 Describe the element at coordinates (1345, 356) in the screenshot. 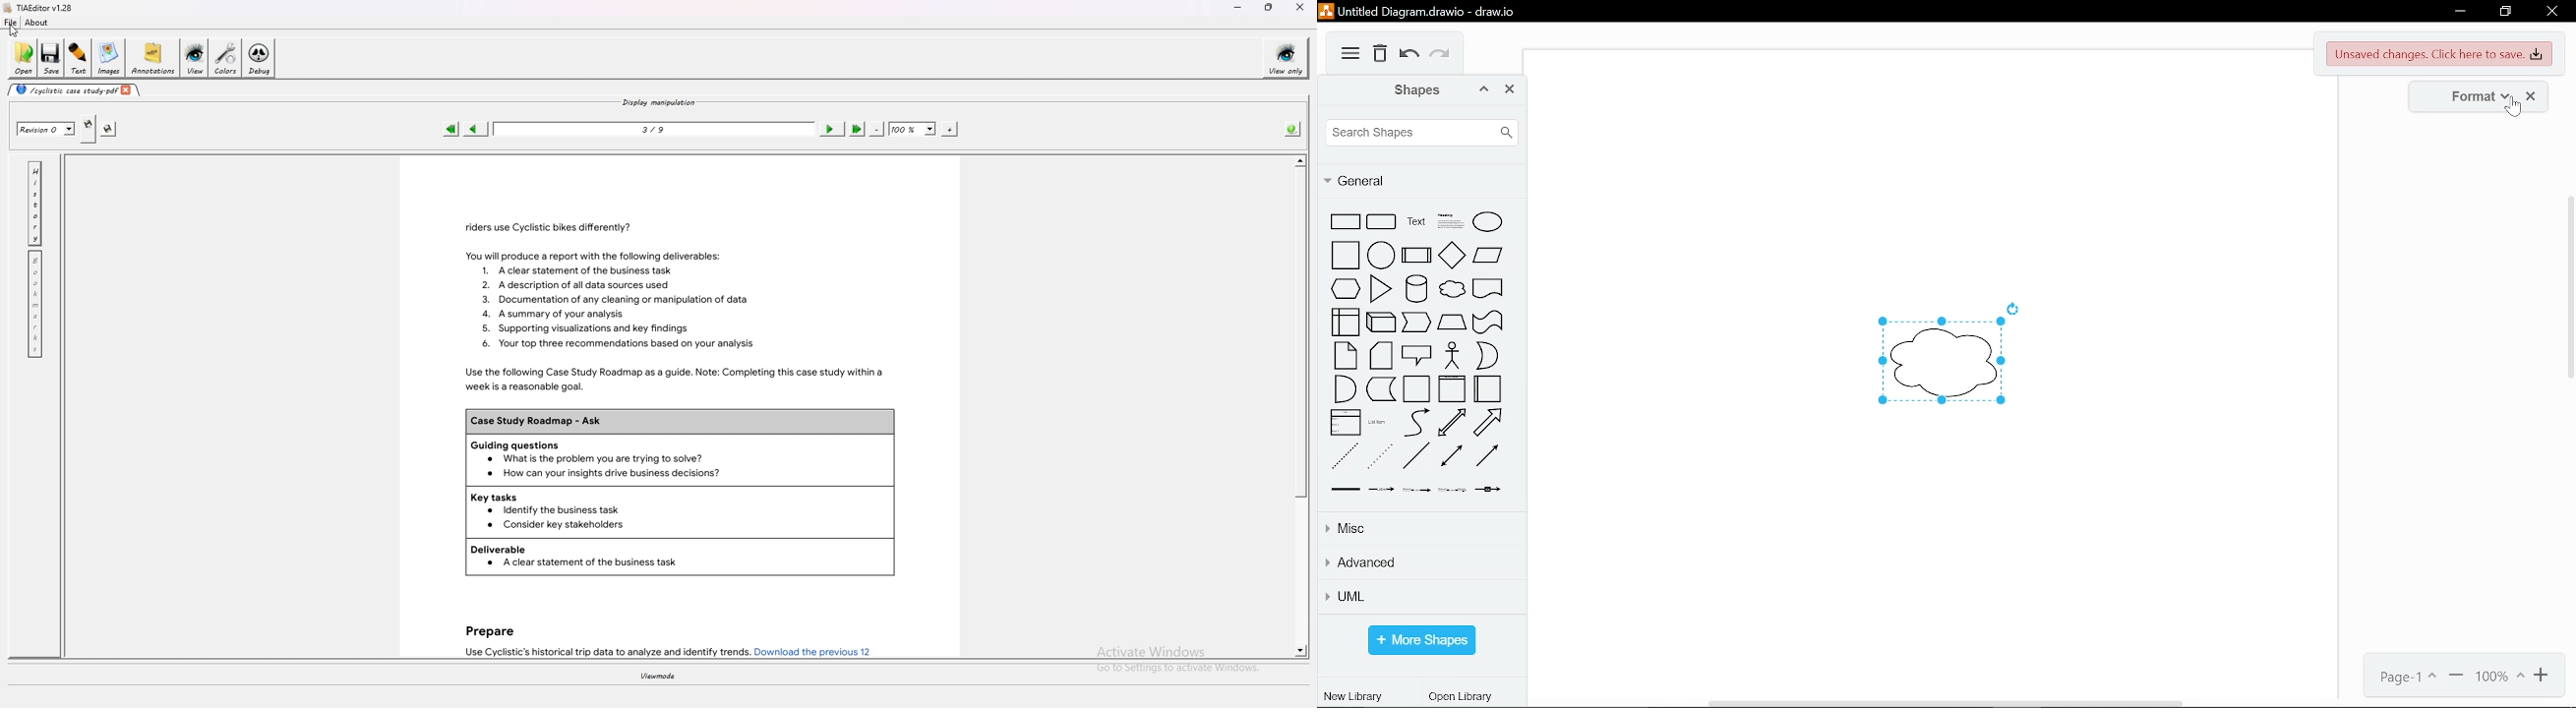

I see `note` at that location.